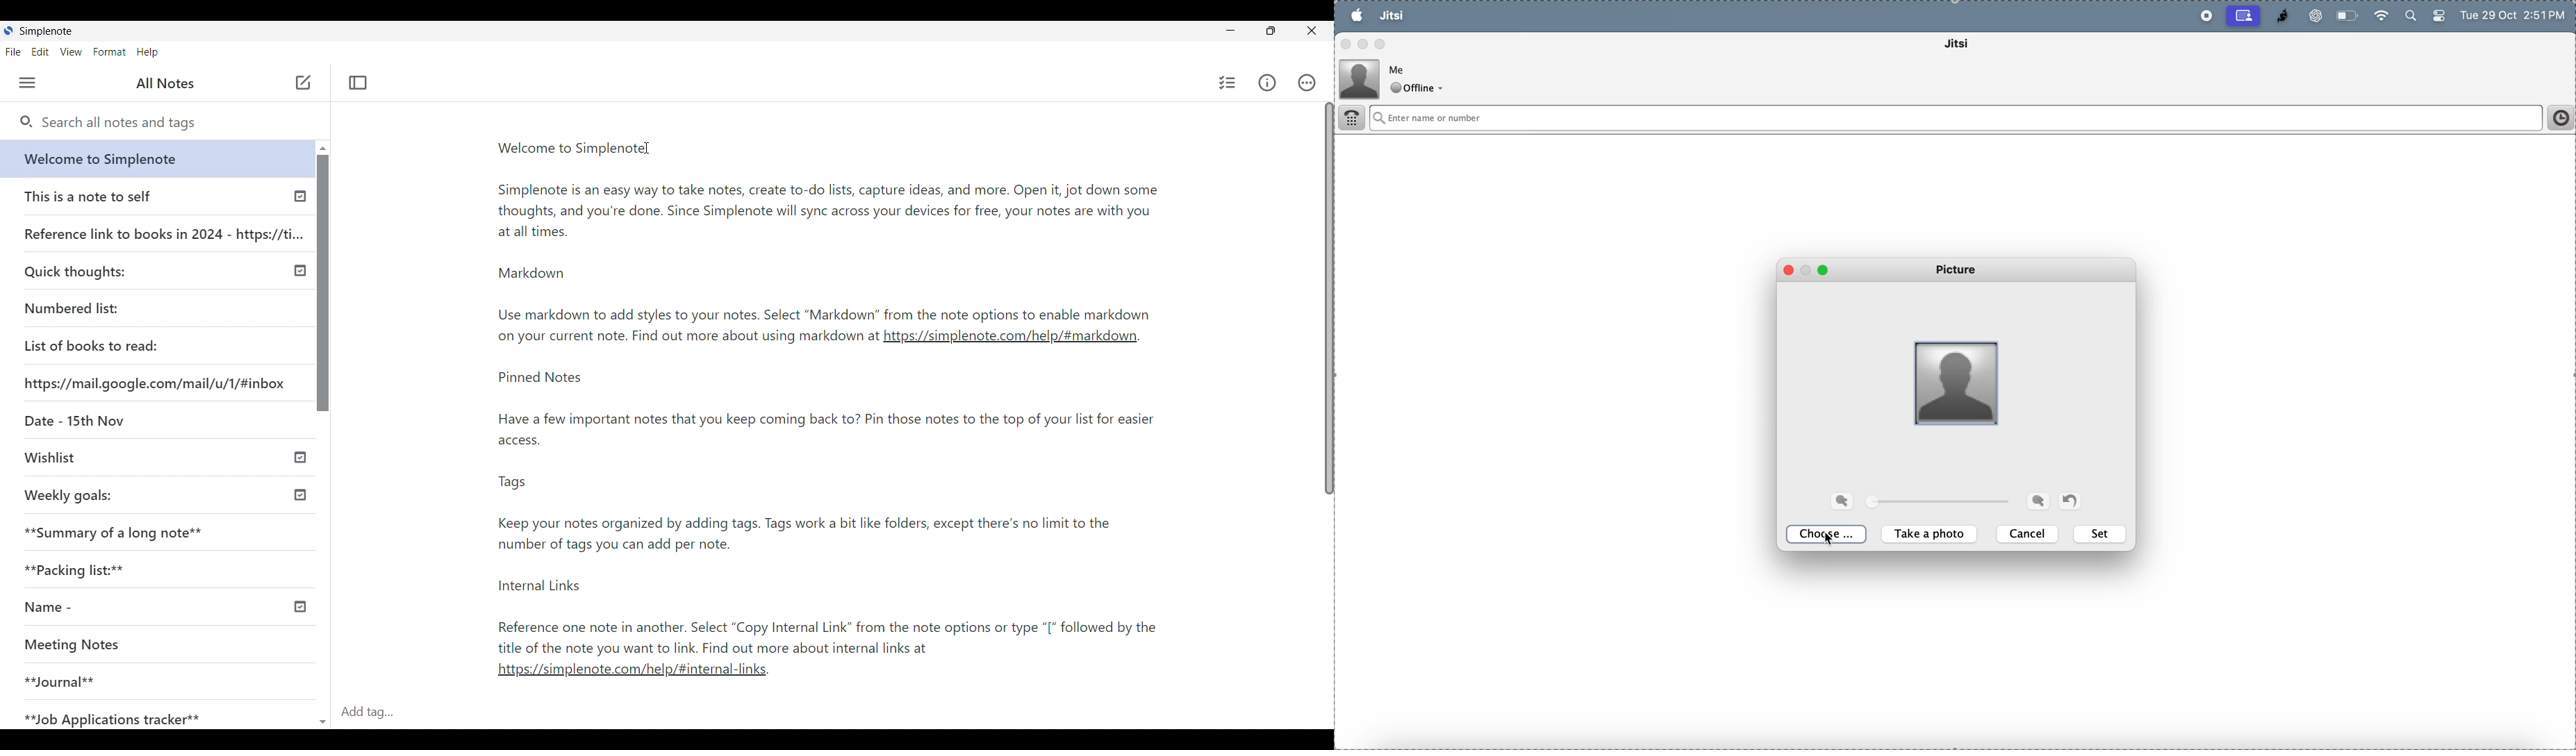 Image resolution: width=2576 pixels, height=756 pixels. What do you see at coordinates (1959, 270) in the screenshot?
I see `Picture` at bounding box center [1959, 270].